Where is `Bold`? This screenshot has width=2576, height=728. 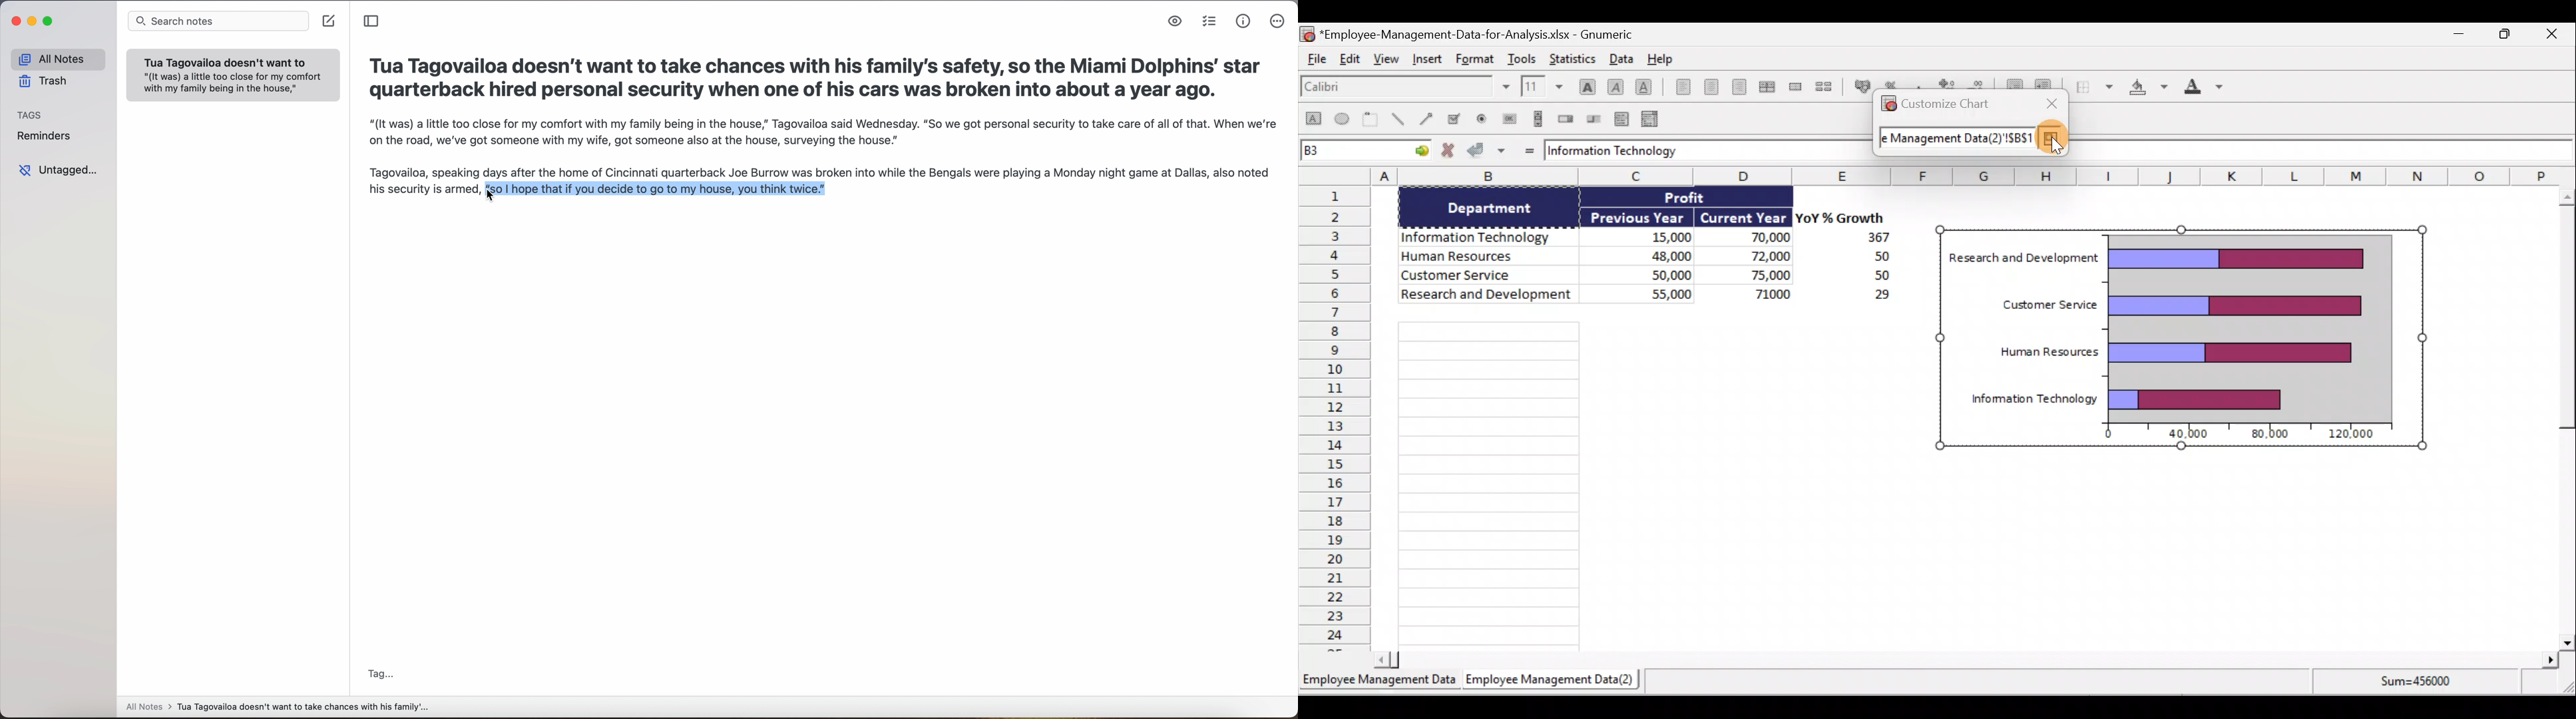 Bold is located at coordinates (1586, 86).